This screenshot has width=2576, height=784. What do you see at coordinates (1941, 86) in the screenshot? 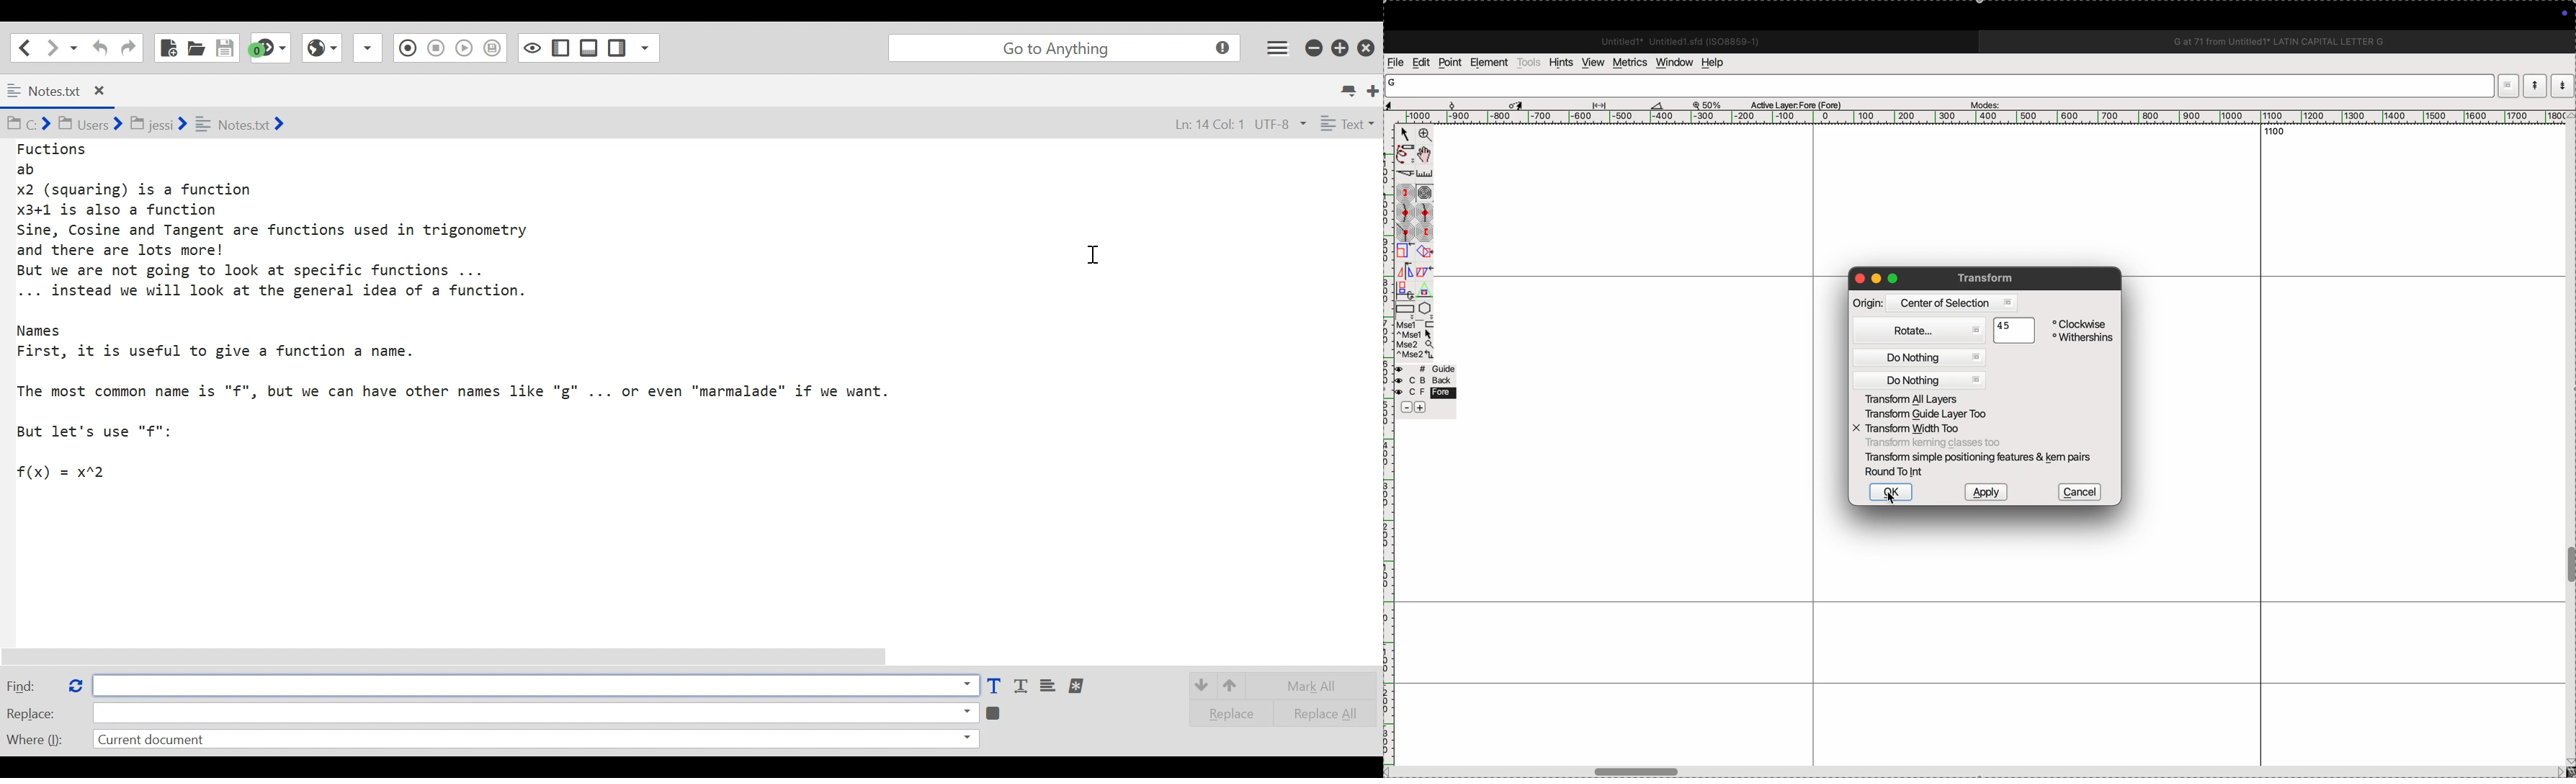
I see `word list input` at bounding box center [1941, 86].